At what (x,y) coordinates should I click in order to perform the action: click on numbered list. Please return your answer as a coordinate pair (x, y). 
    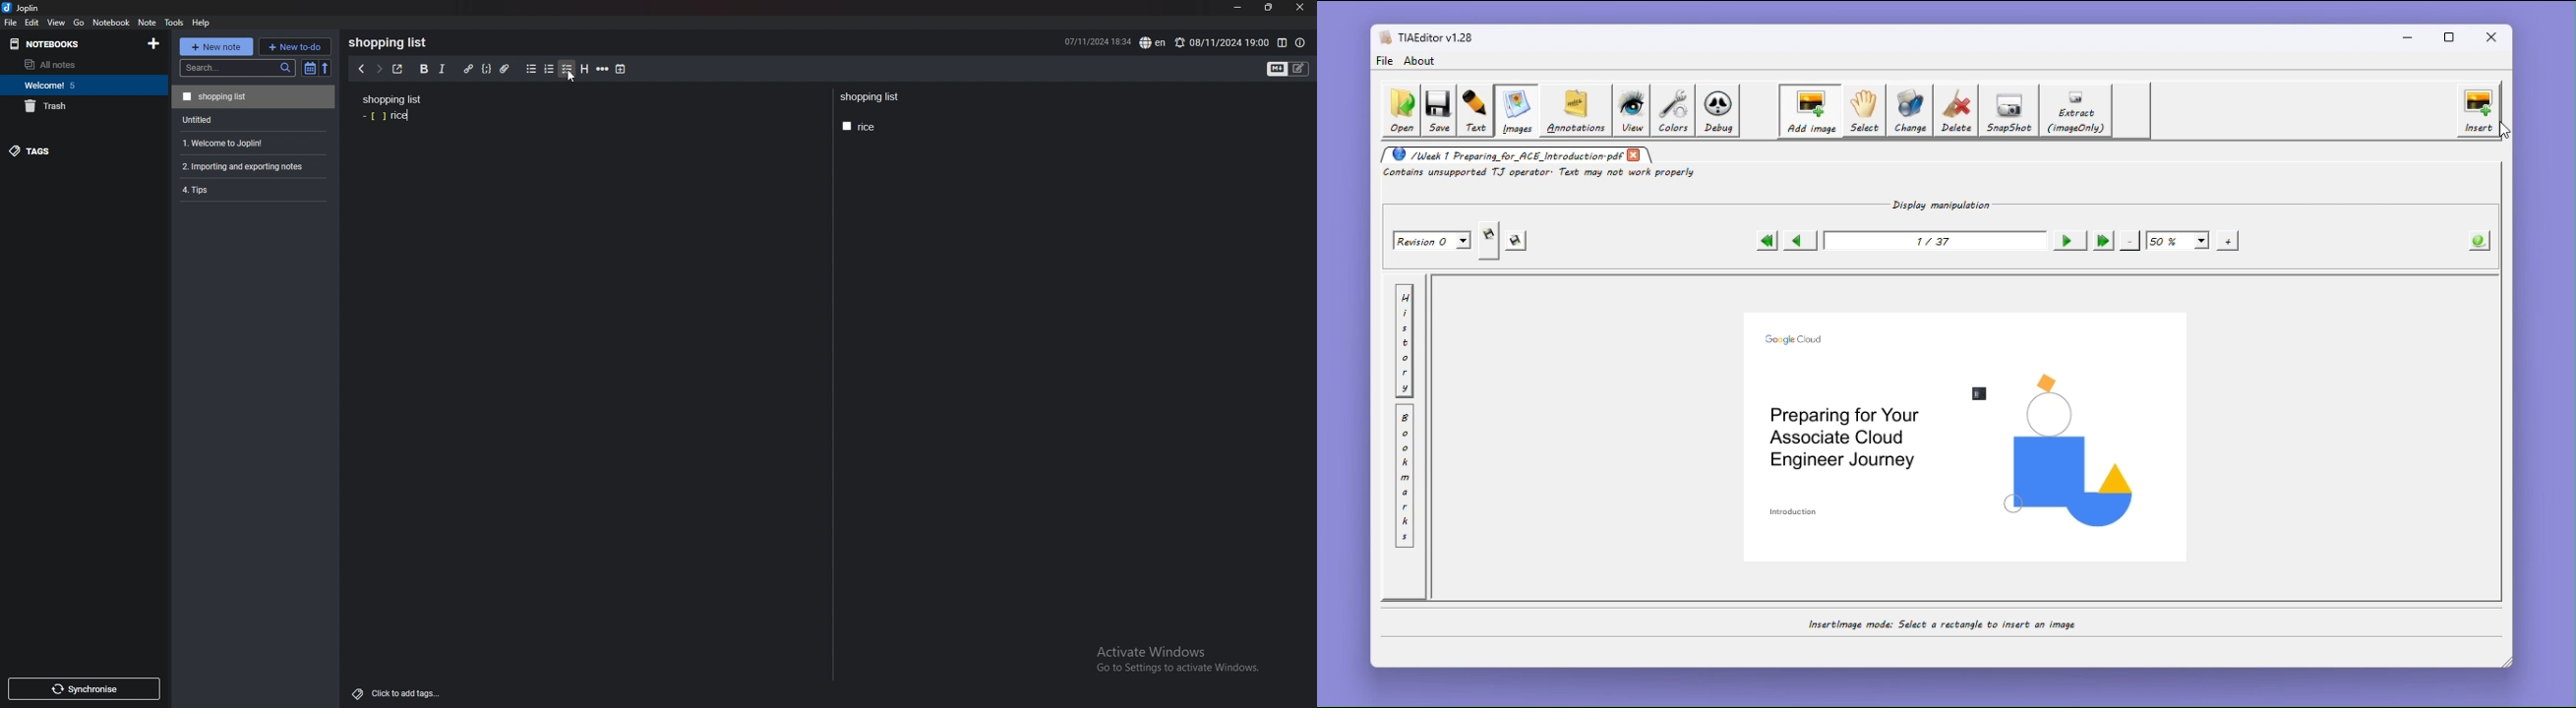
    Looking at the image, I should click on (550, 69).